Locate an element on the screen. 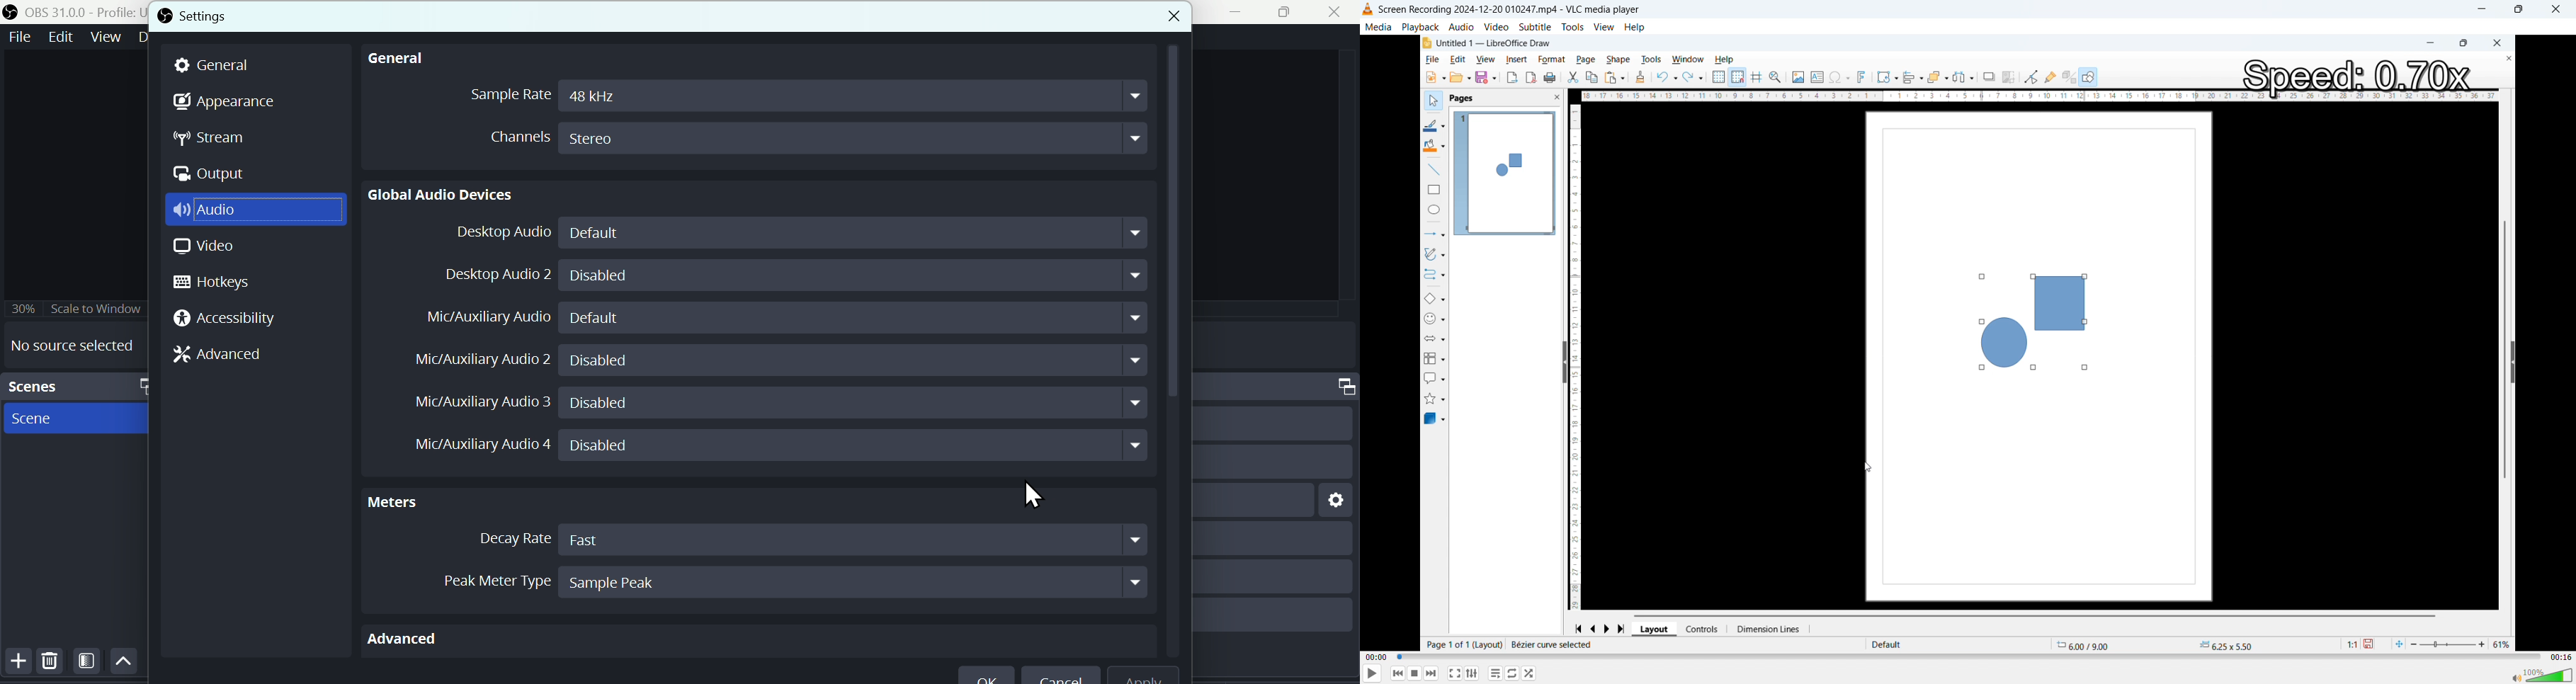 The height and width of the screenshot is (700, 2576). Disabled is located at coordinates (857, 402).